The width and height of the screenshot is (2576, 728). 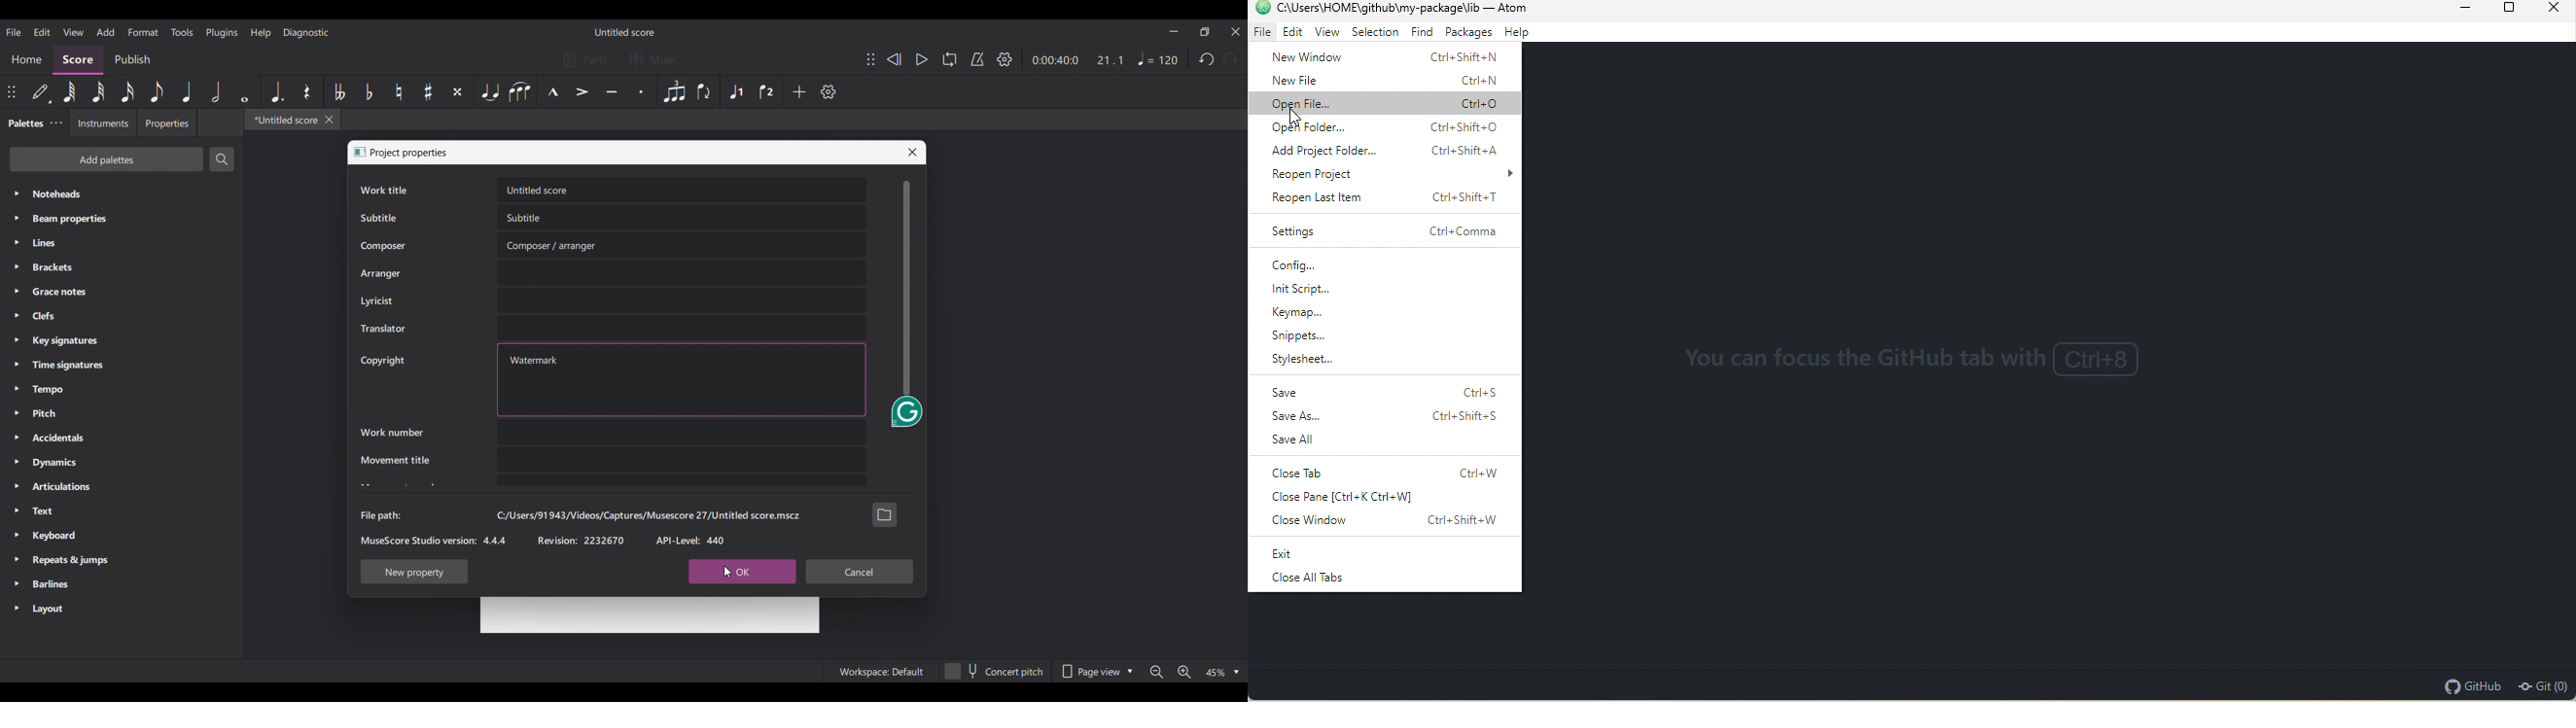 What do you see at coordinates (490, 92) in the screenshot?
I see `Tie` at bounding box center [490, 92].